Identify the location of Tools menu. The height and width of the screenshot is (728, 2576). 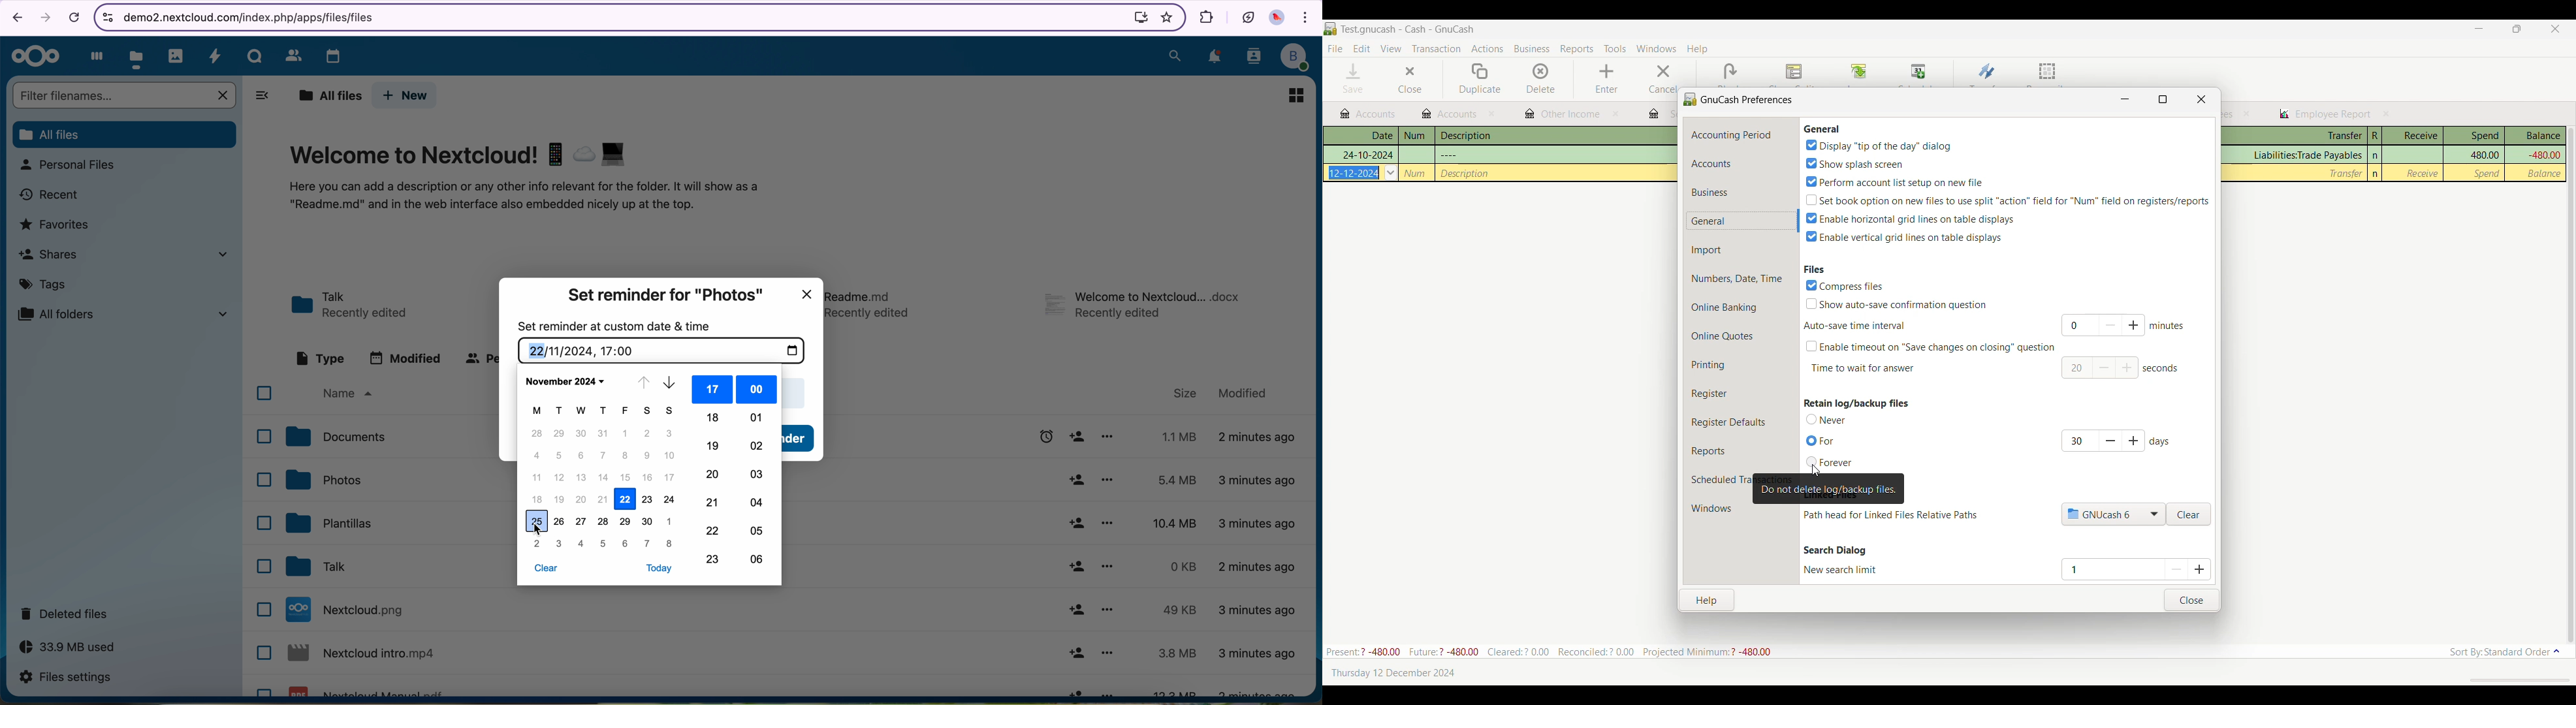
(1615, 48).